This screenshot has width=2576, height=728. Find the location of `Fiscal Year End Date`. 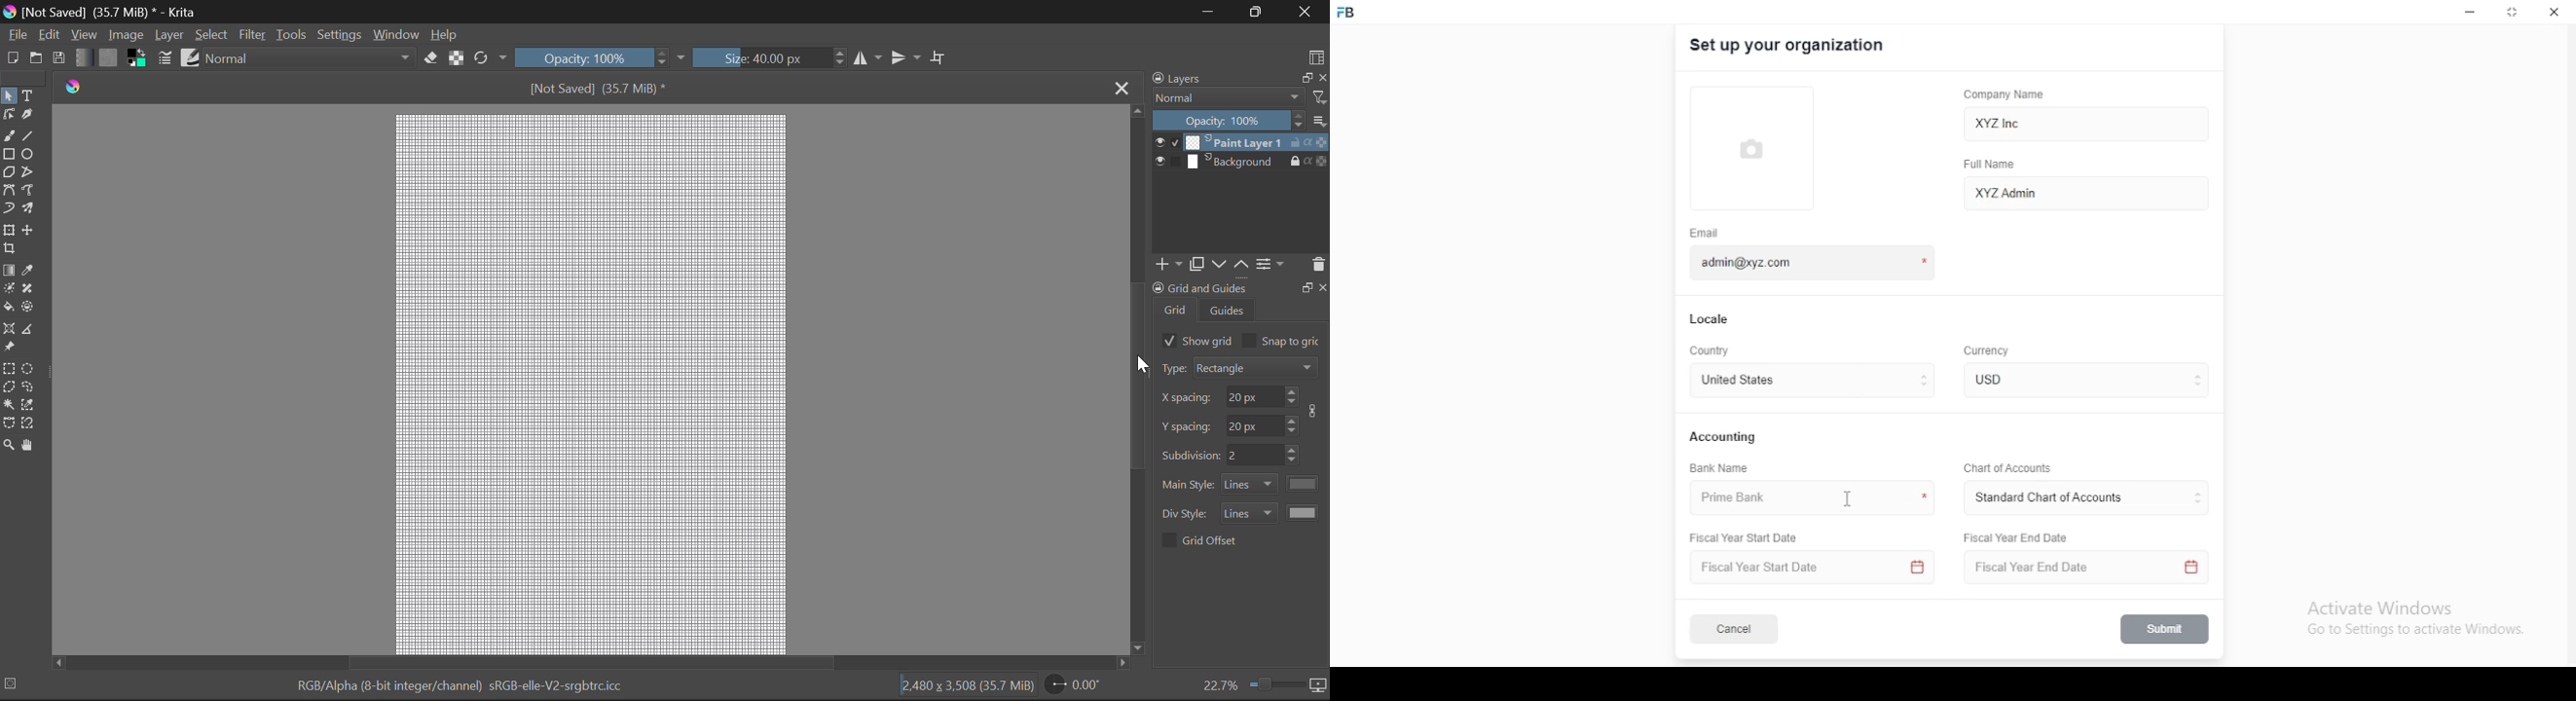

Fiscal Year End Date is located at coordinates (2080, 568).